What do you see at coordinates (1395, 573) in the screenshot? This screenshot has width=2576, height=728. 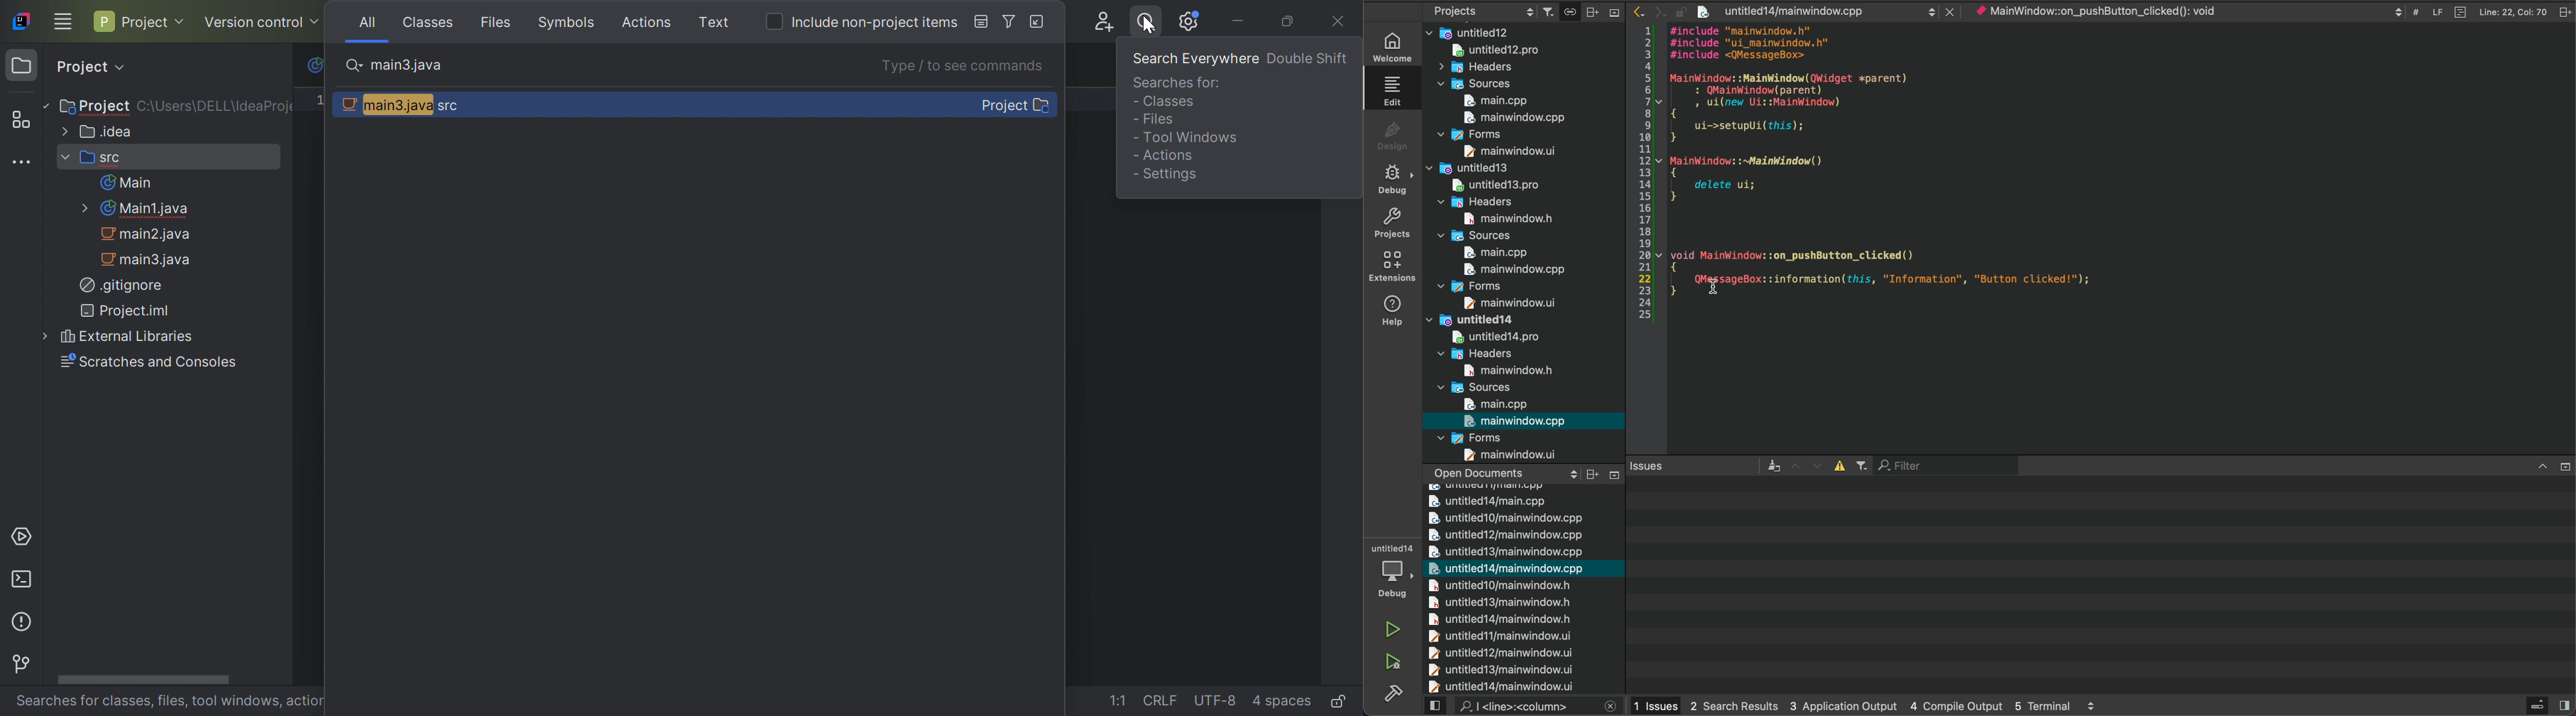 I see `debugger` at bounding box center [1395, 573].